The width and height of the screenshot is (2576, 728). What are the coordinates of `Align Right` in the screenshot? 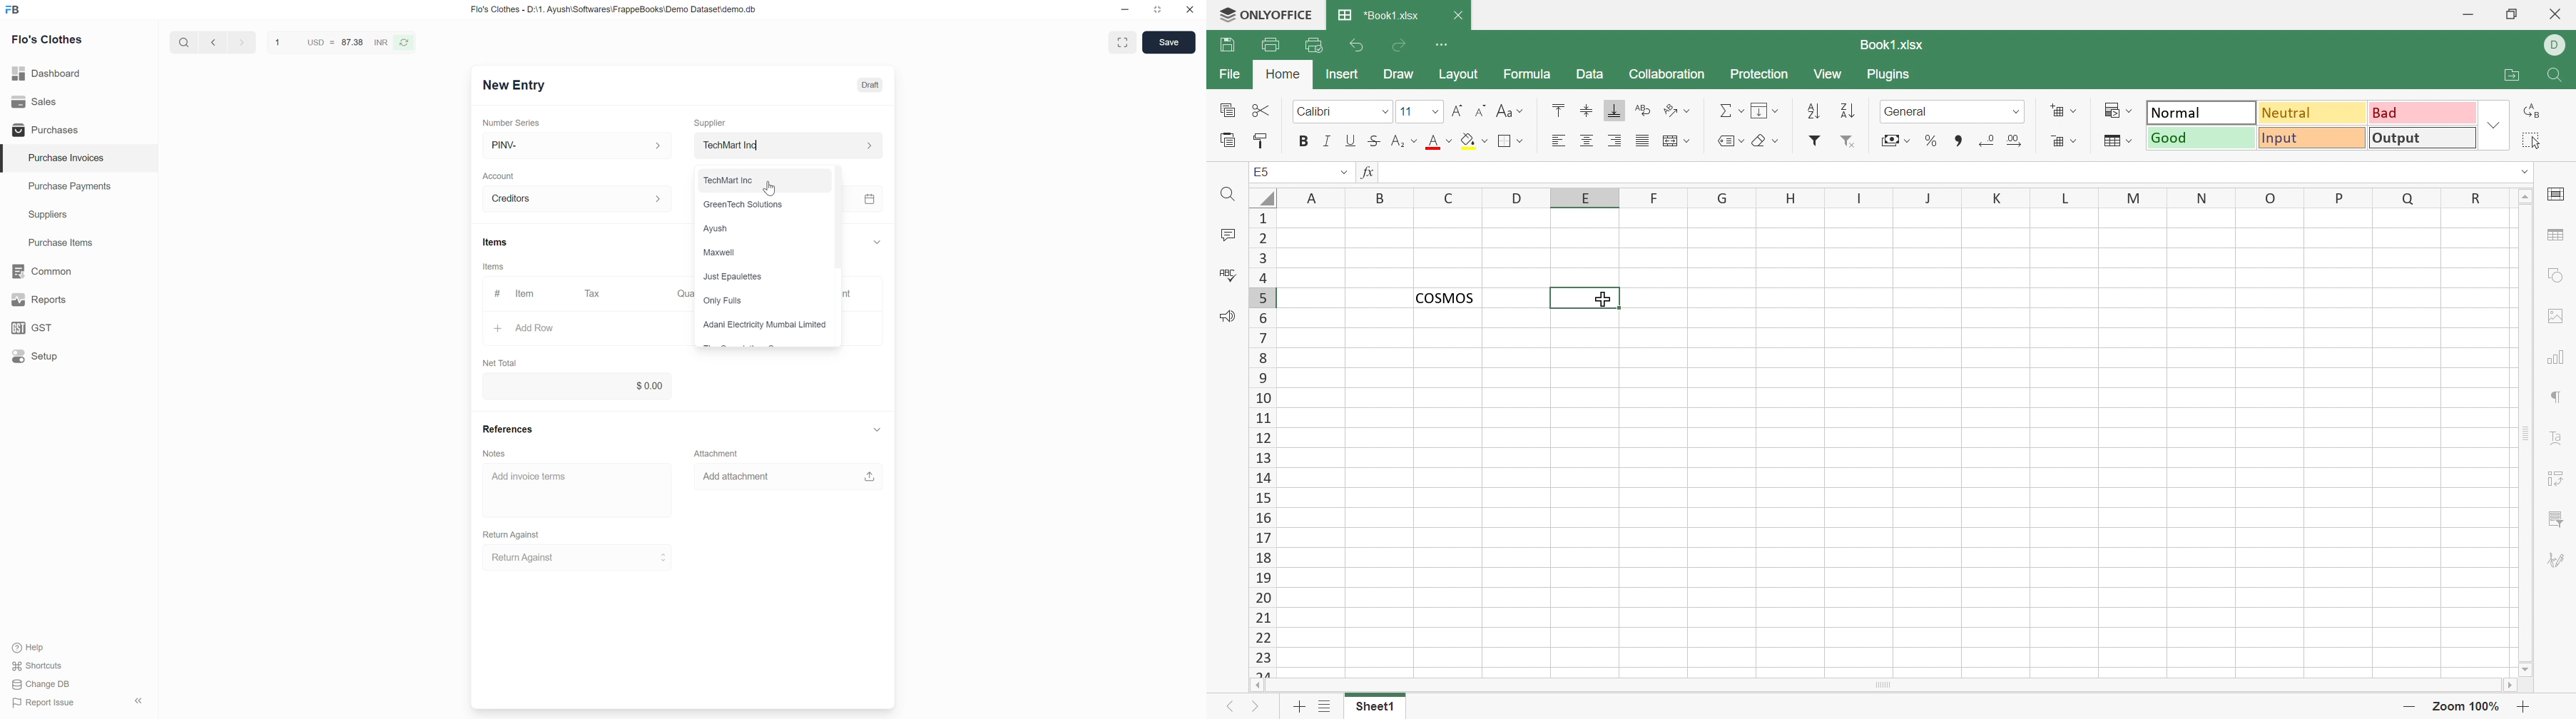 It's located at (1615, 143).